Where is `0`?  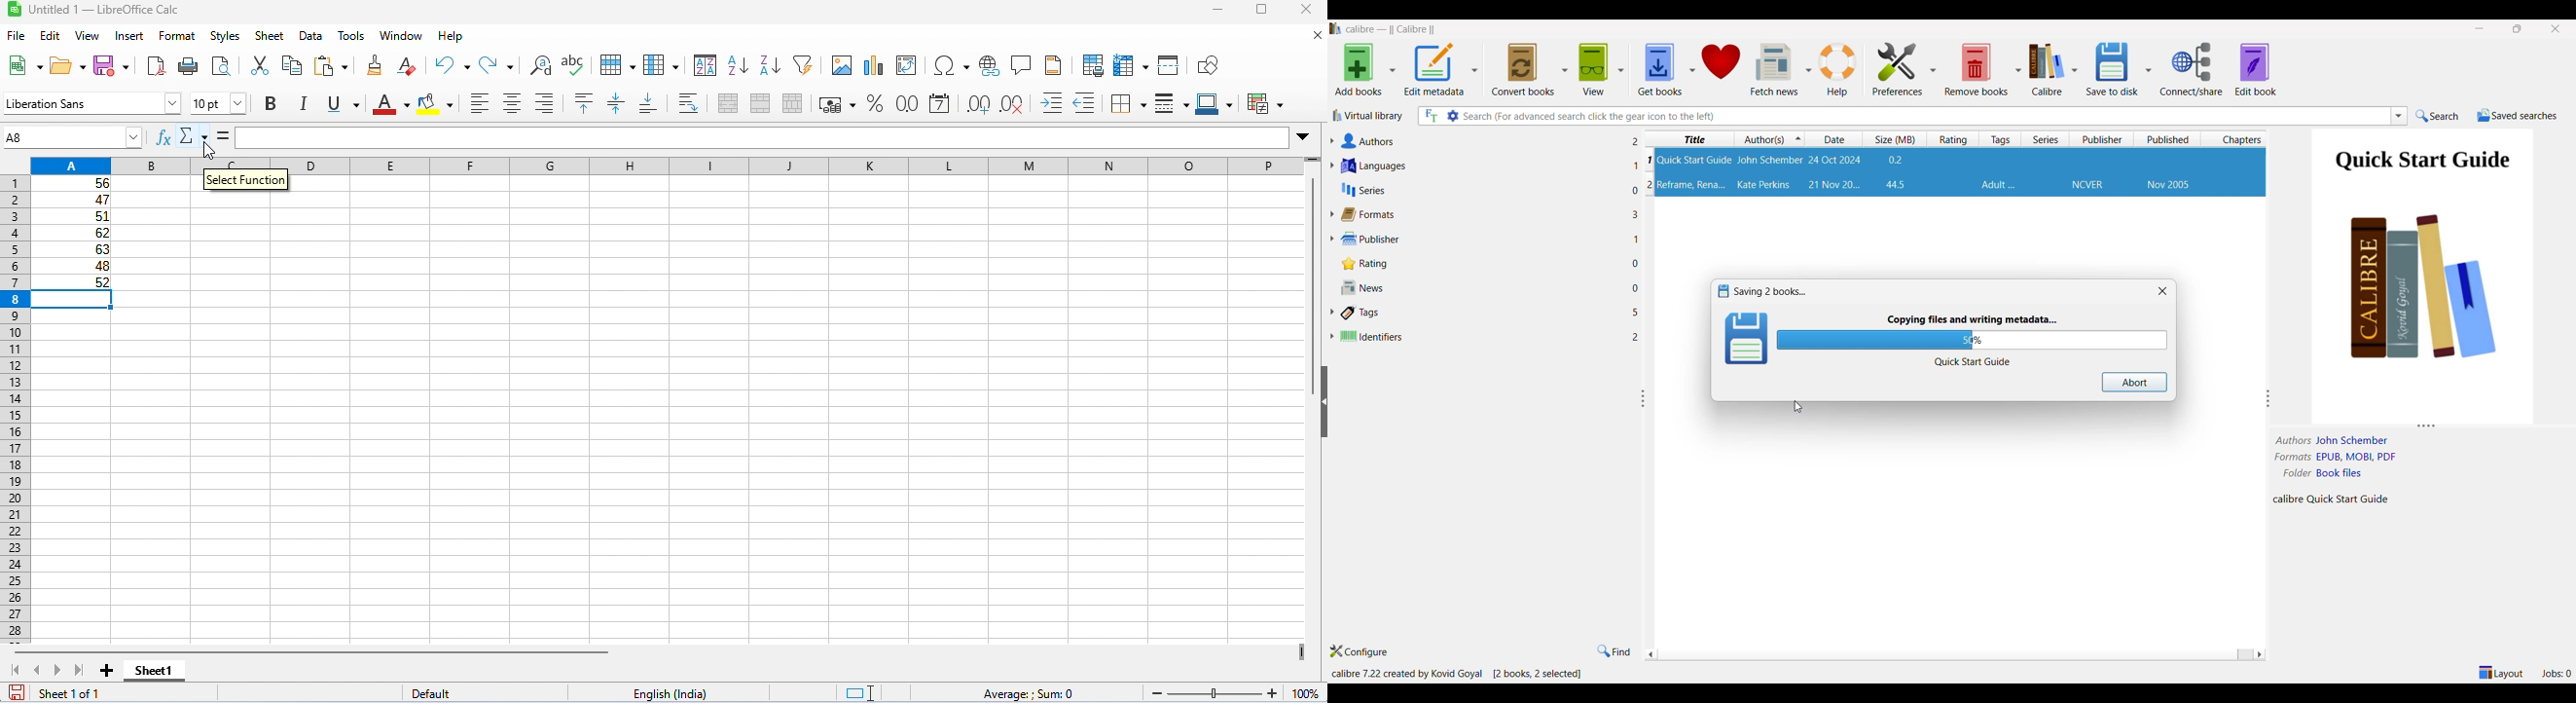
0 is located at coordinates (1636, 288).